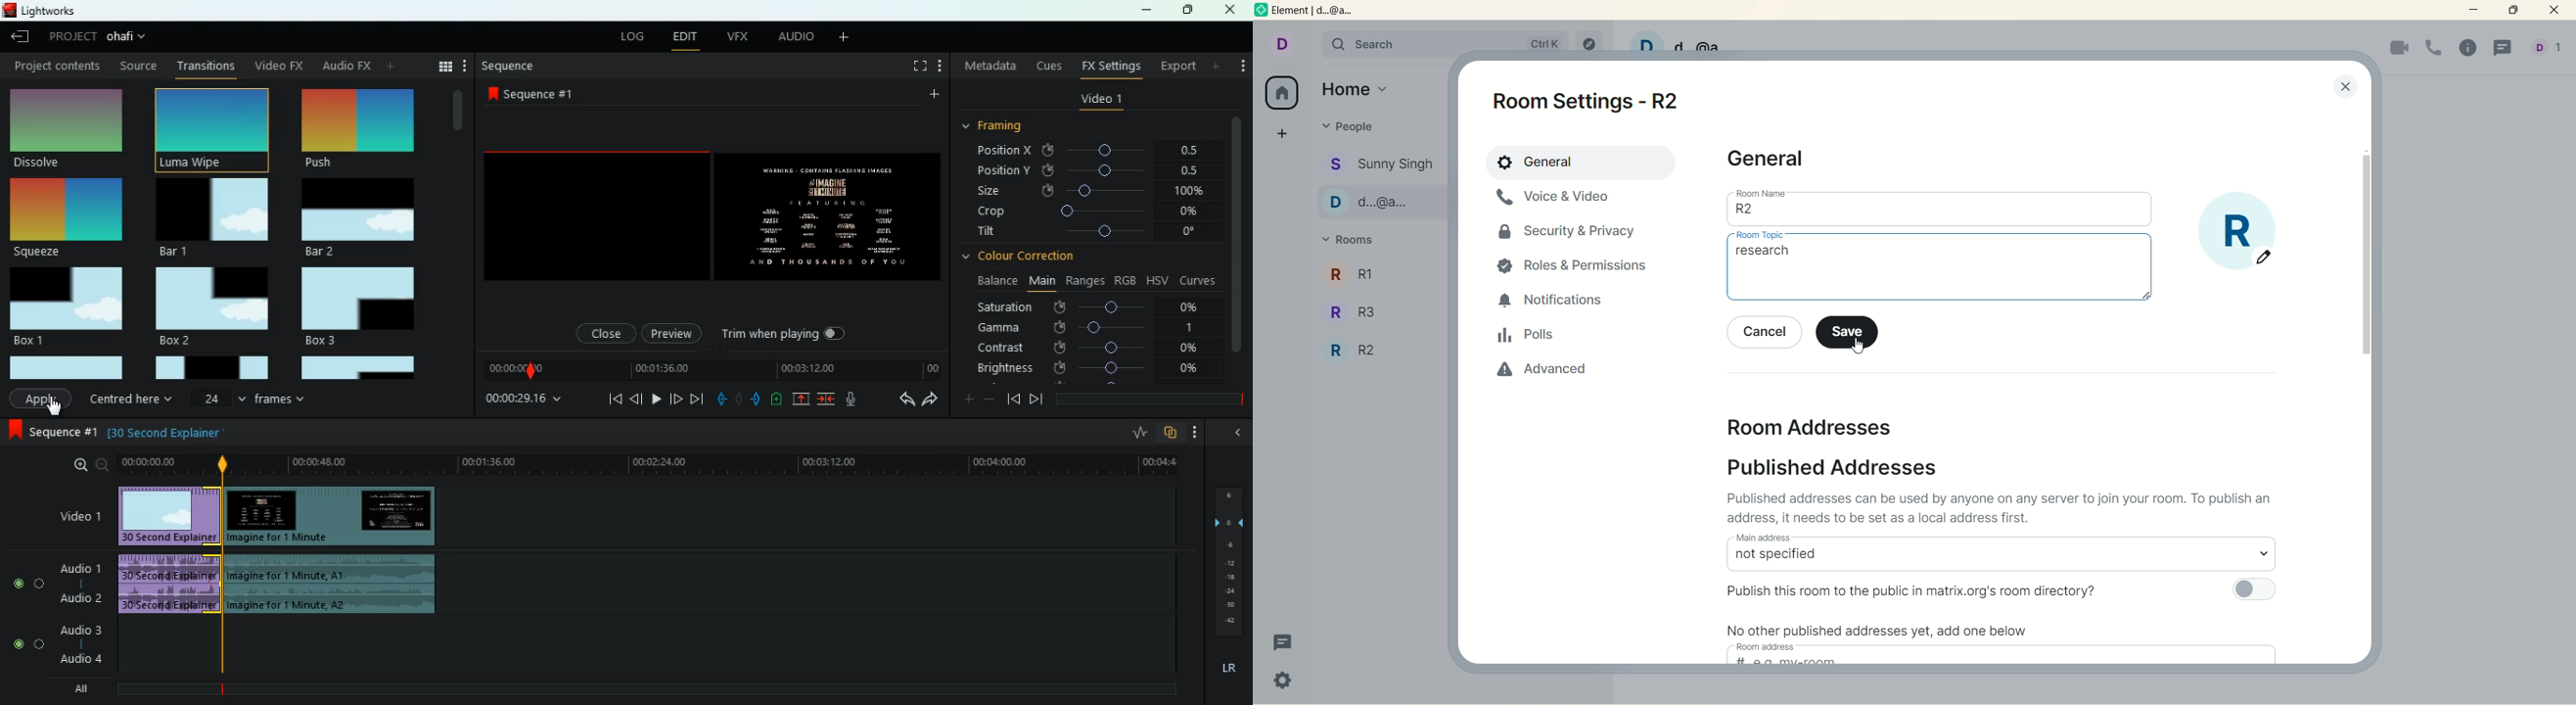  Describe the element at coordinates (1013, 399) in the screenshot. I see `back` at that location.